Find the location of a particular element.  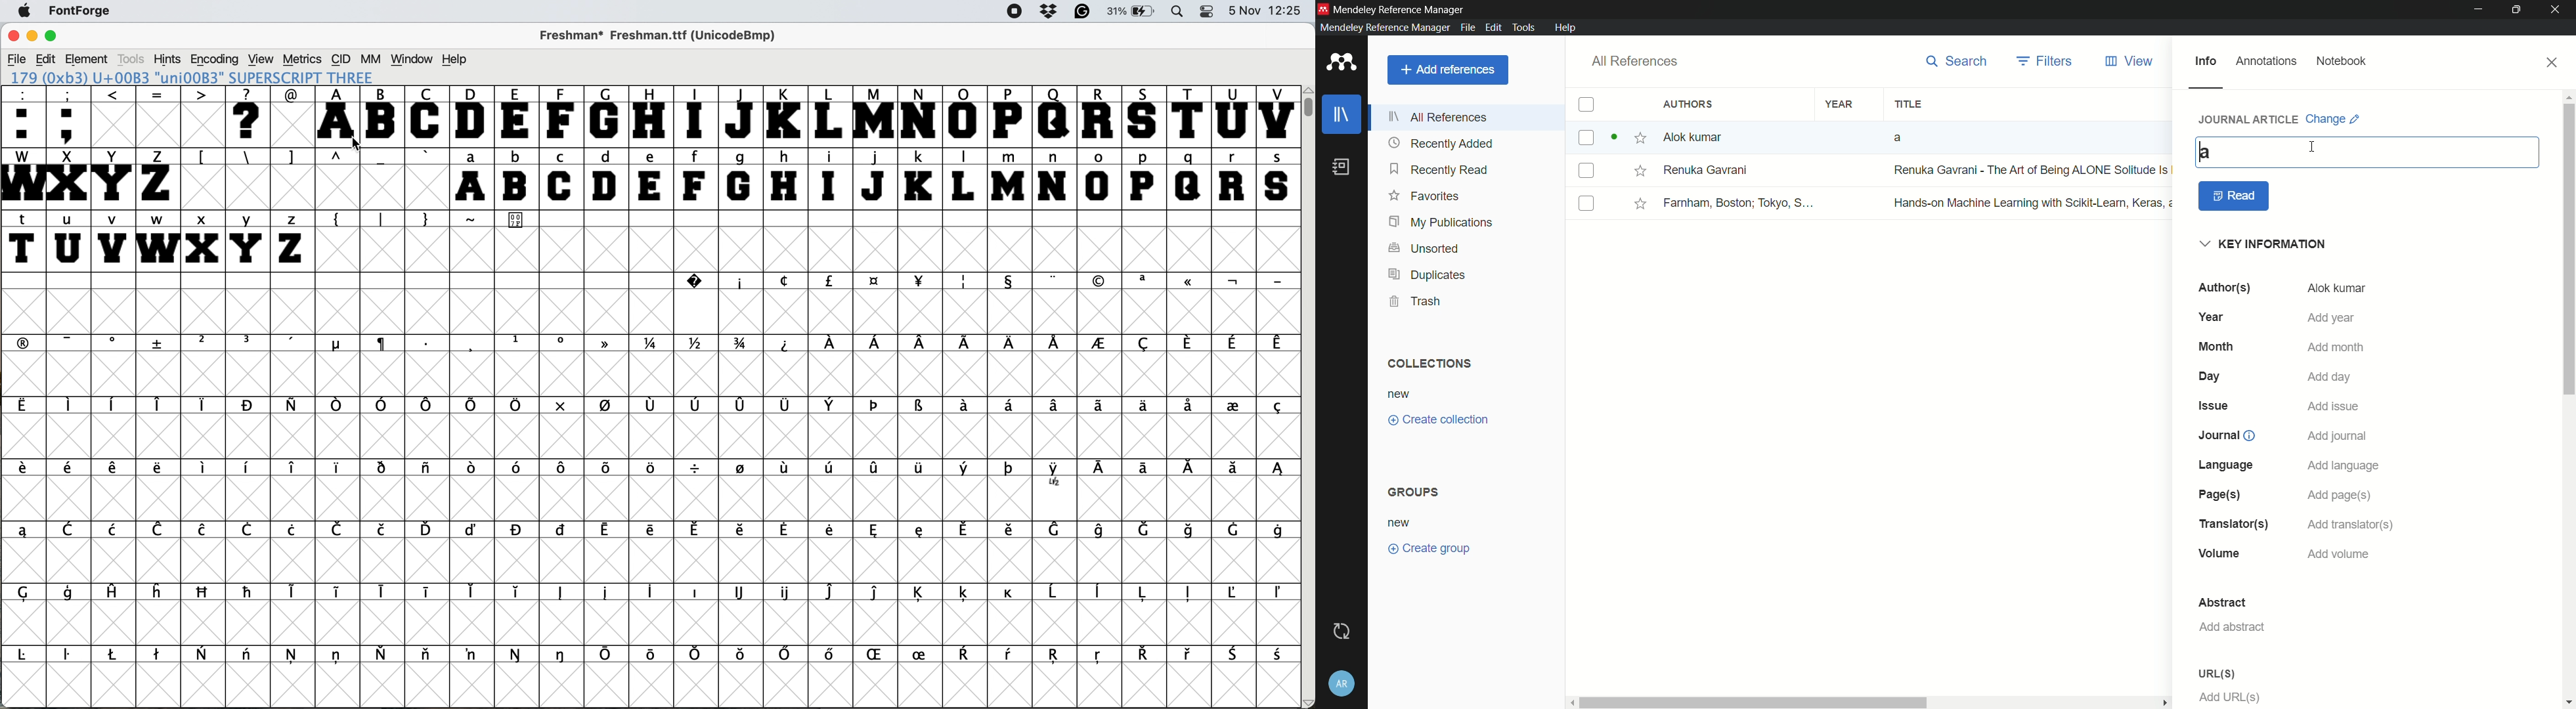

symbol is located at coordinates (834, 656).